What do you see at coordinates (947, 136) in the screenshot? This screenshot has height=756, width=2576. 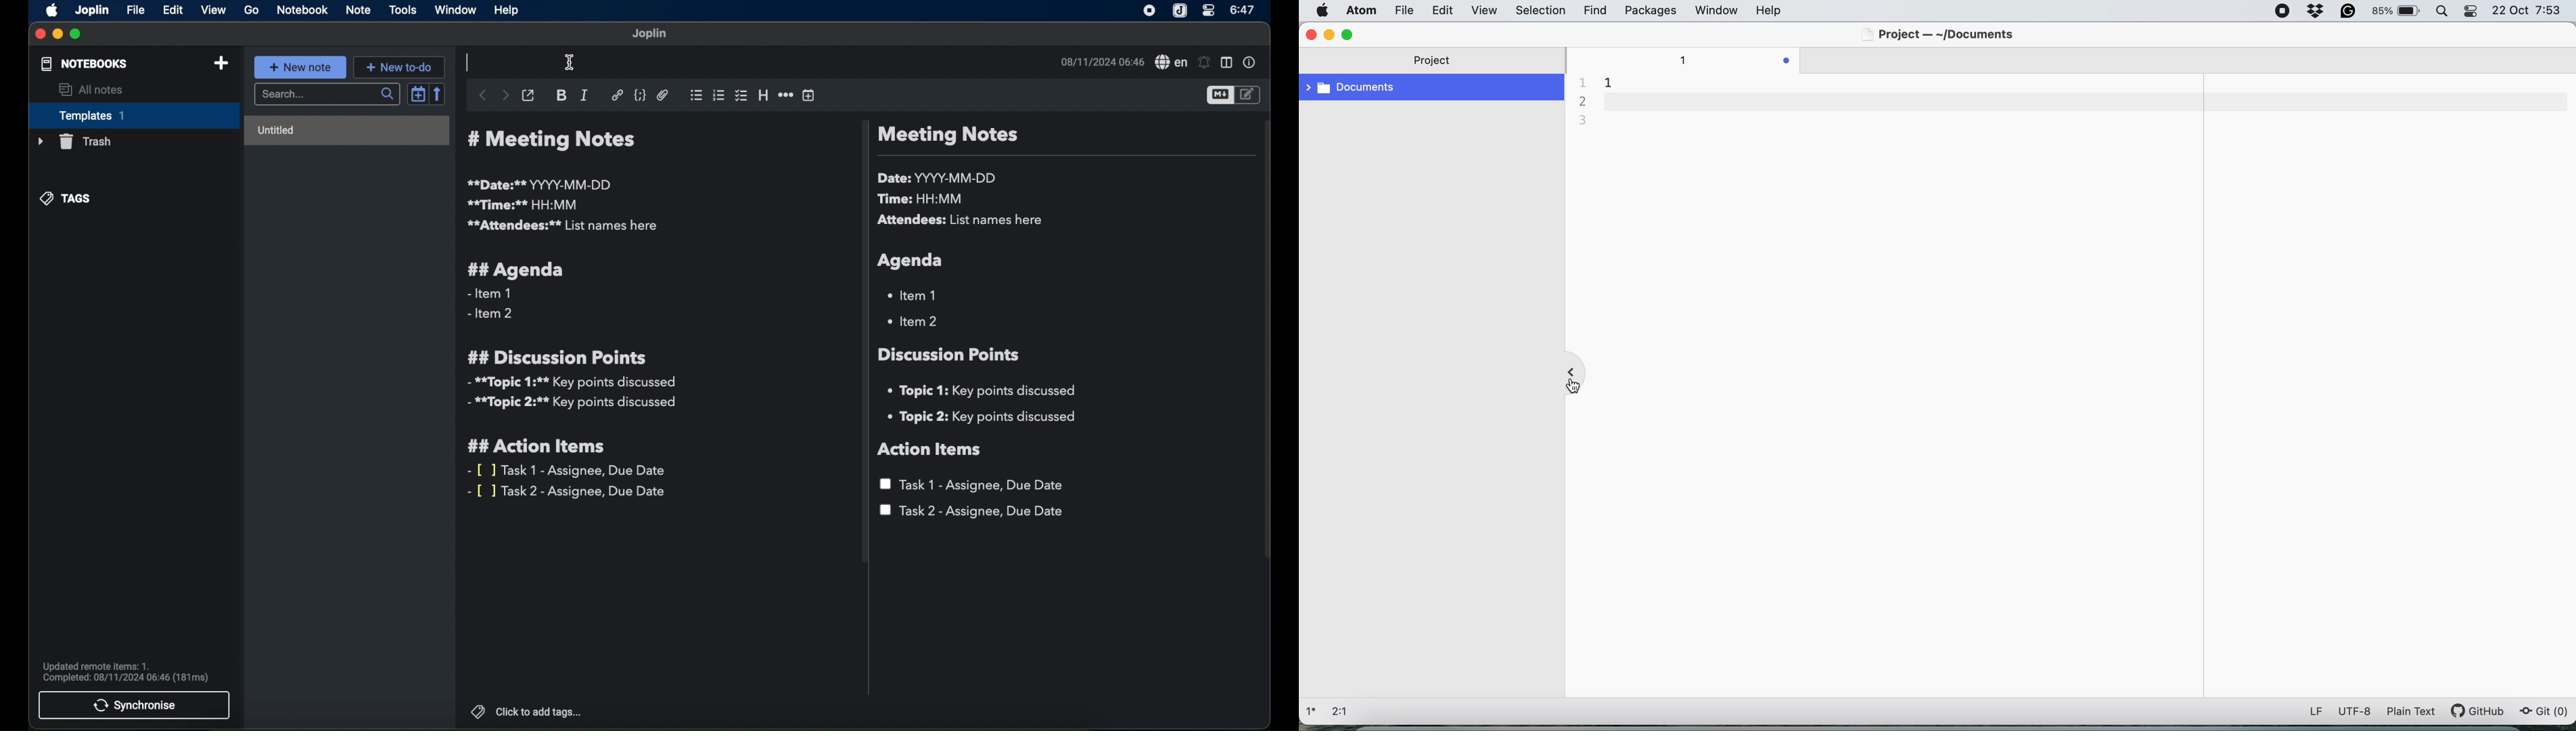 I see `meeting notes` at bounding box center [947, 136].